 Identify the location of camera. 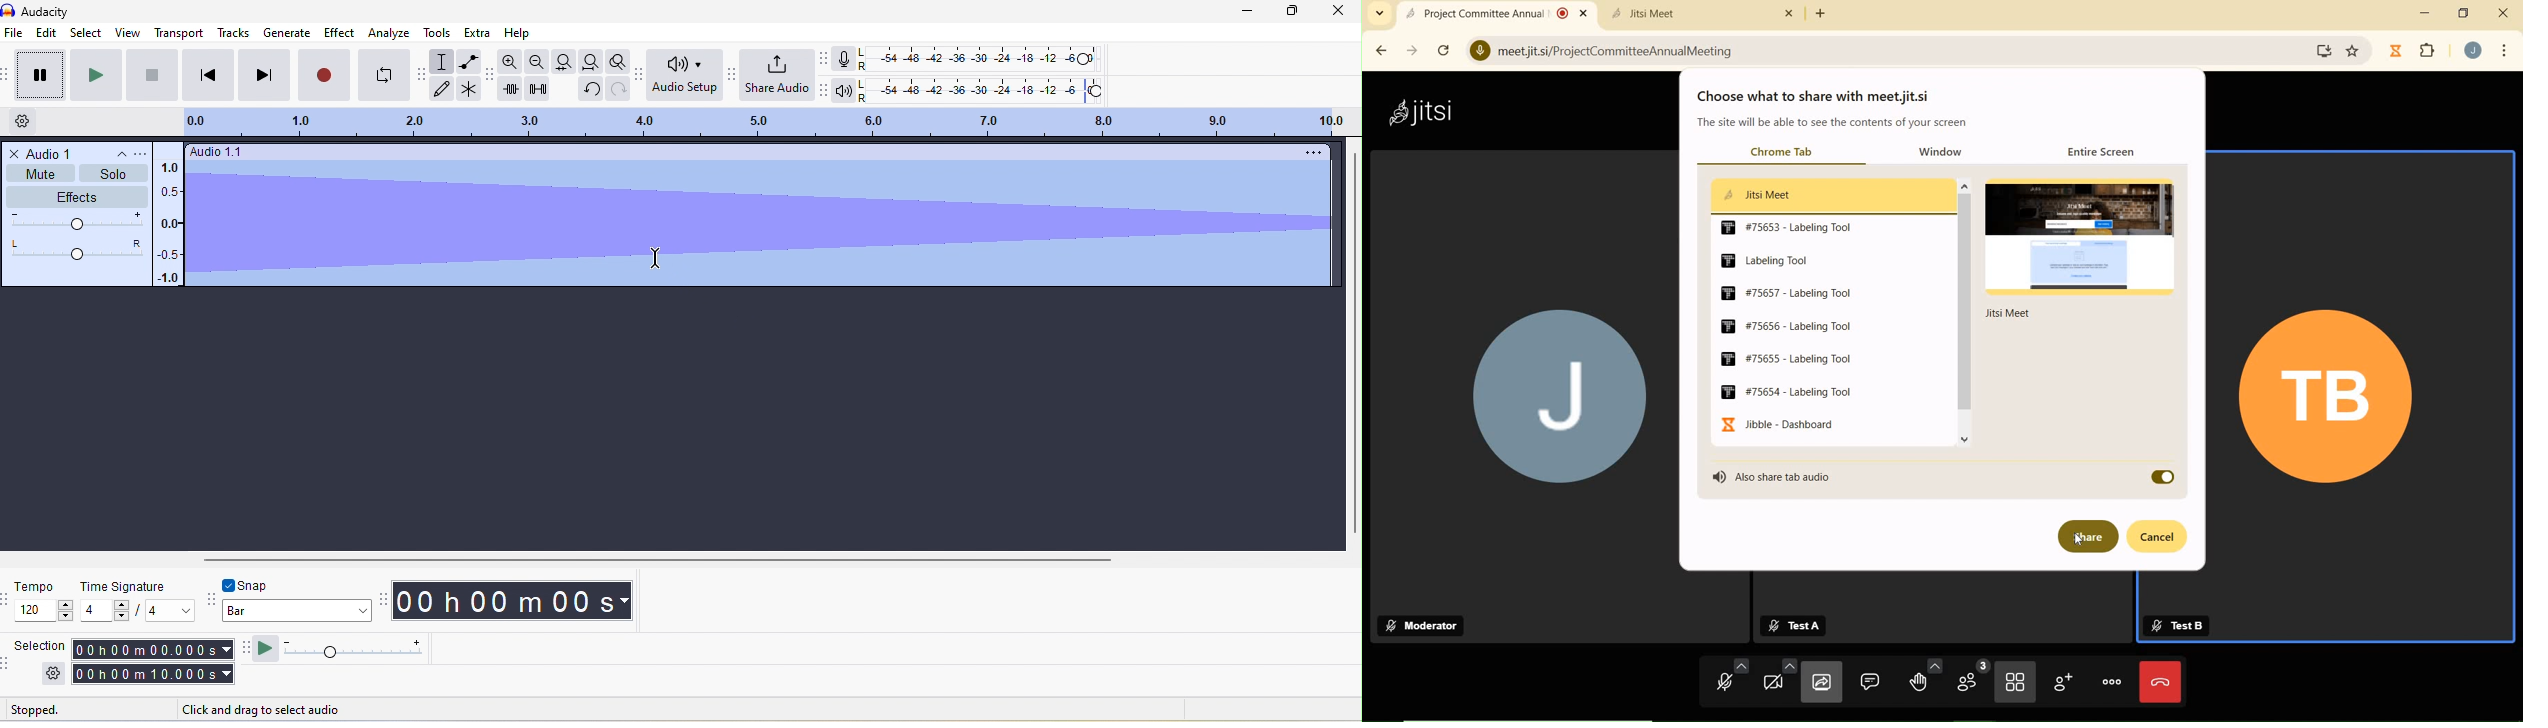
(1778, 678).